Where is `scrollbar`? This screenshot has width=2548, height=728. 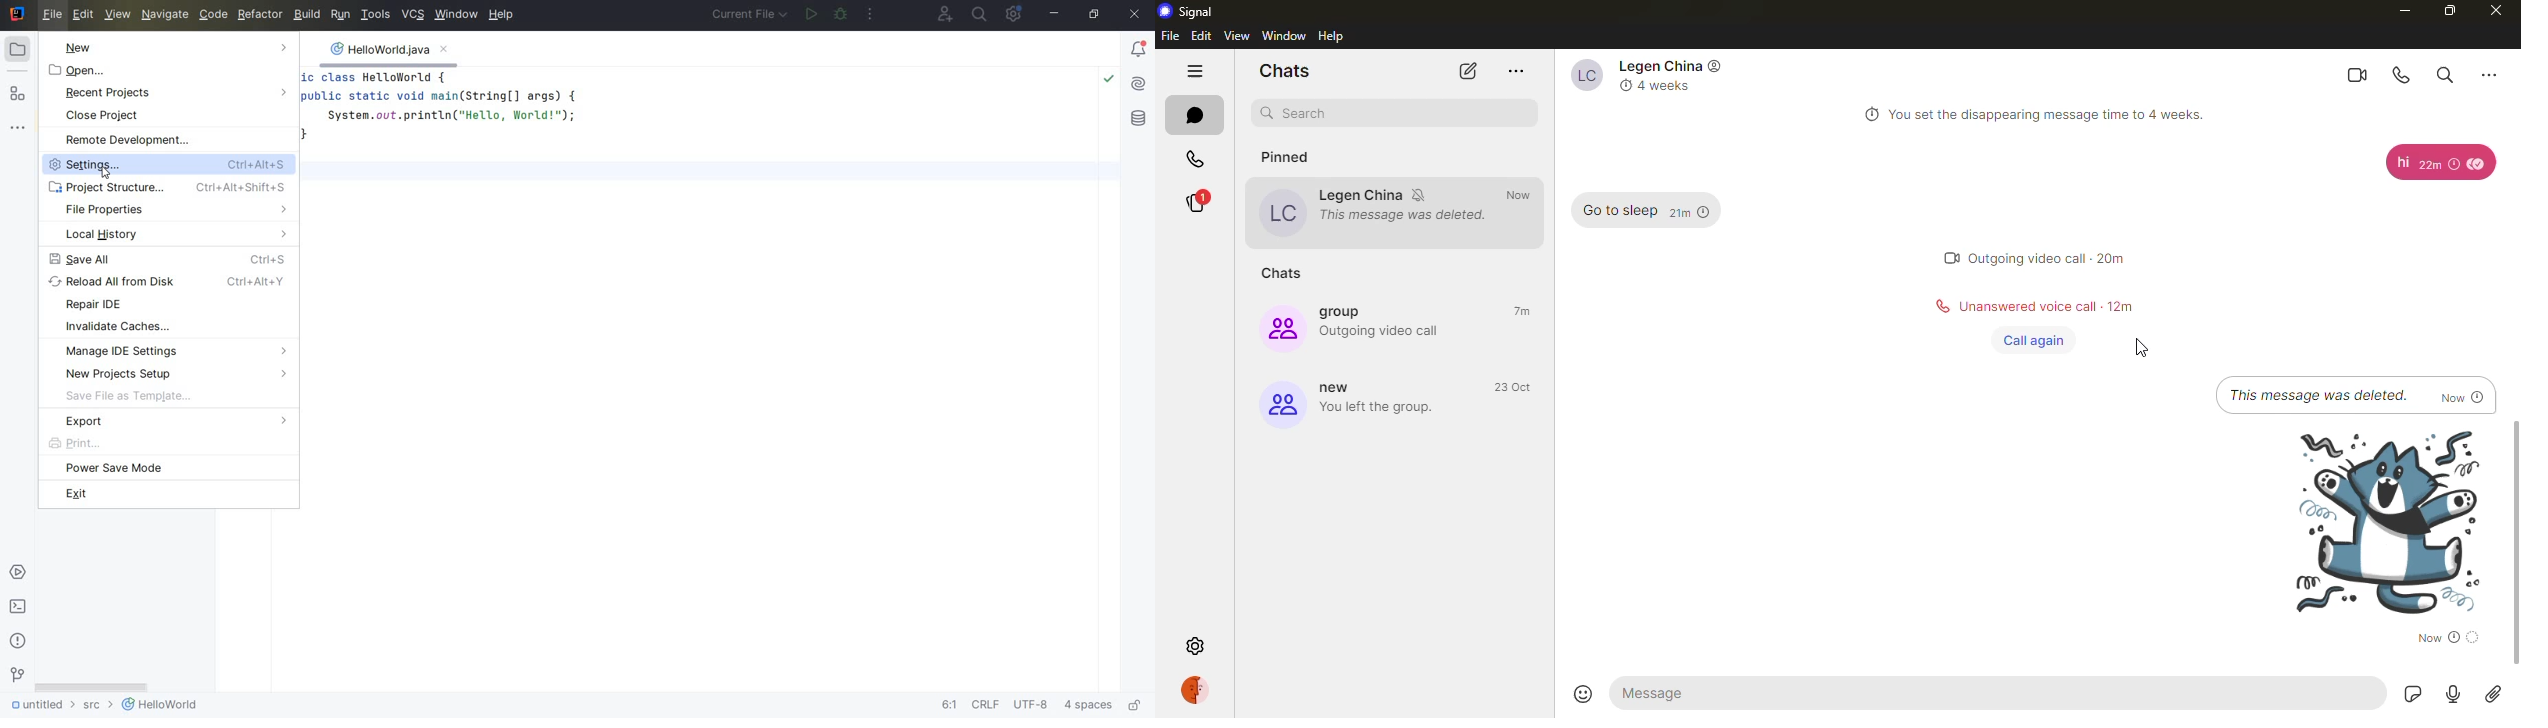
scrollbar is located at coordinates (91, 684).